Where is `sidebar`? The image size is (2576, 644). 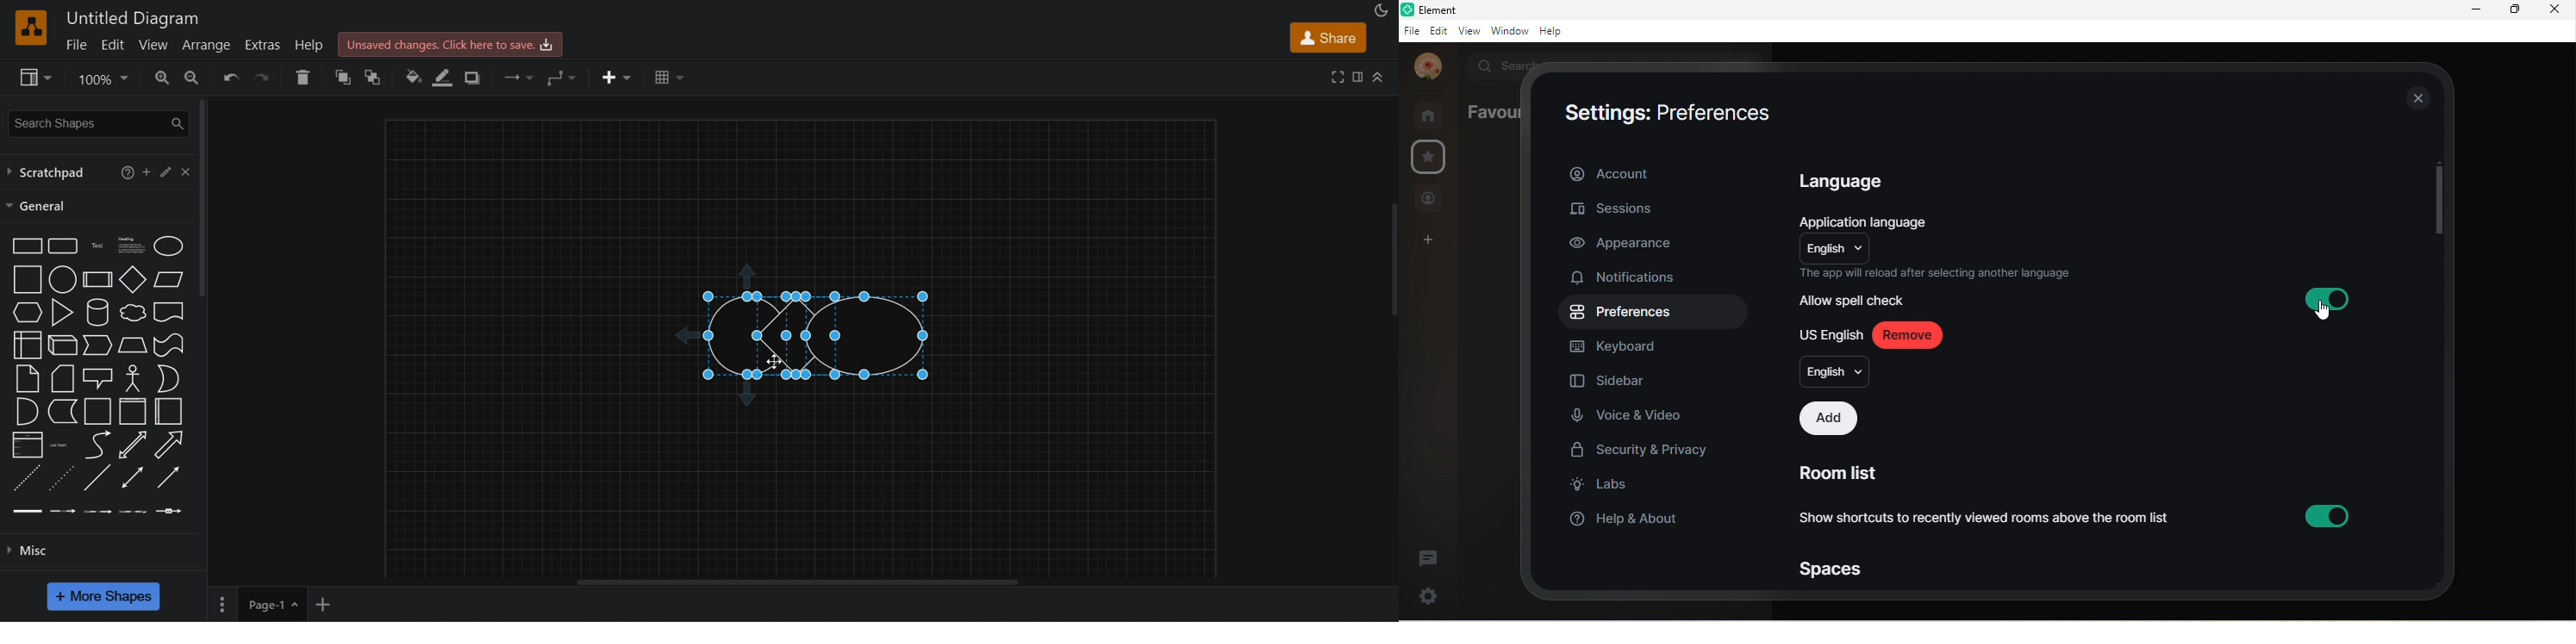
sidebar is located at coordinates (1614, 382).